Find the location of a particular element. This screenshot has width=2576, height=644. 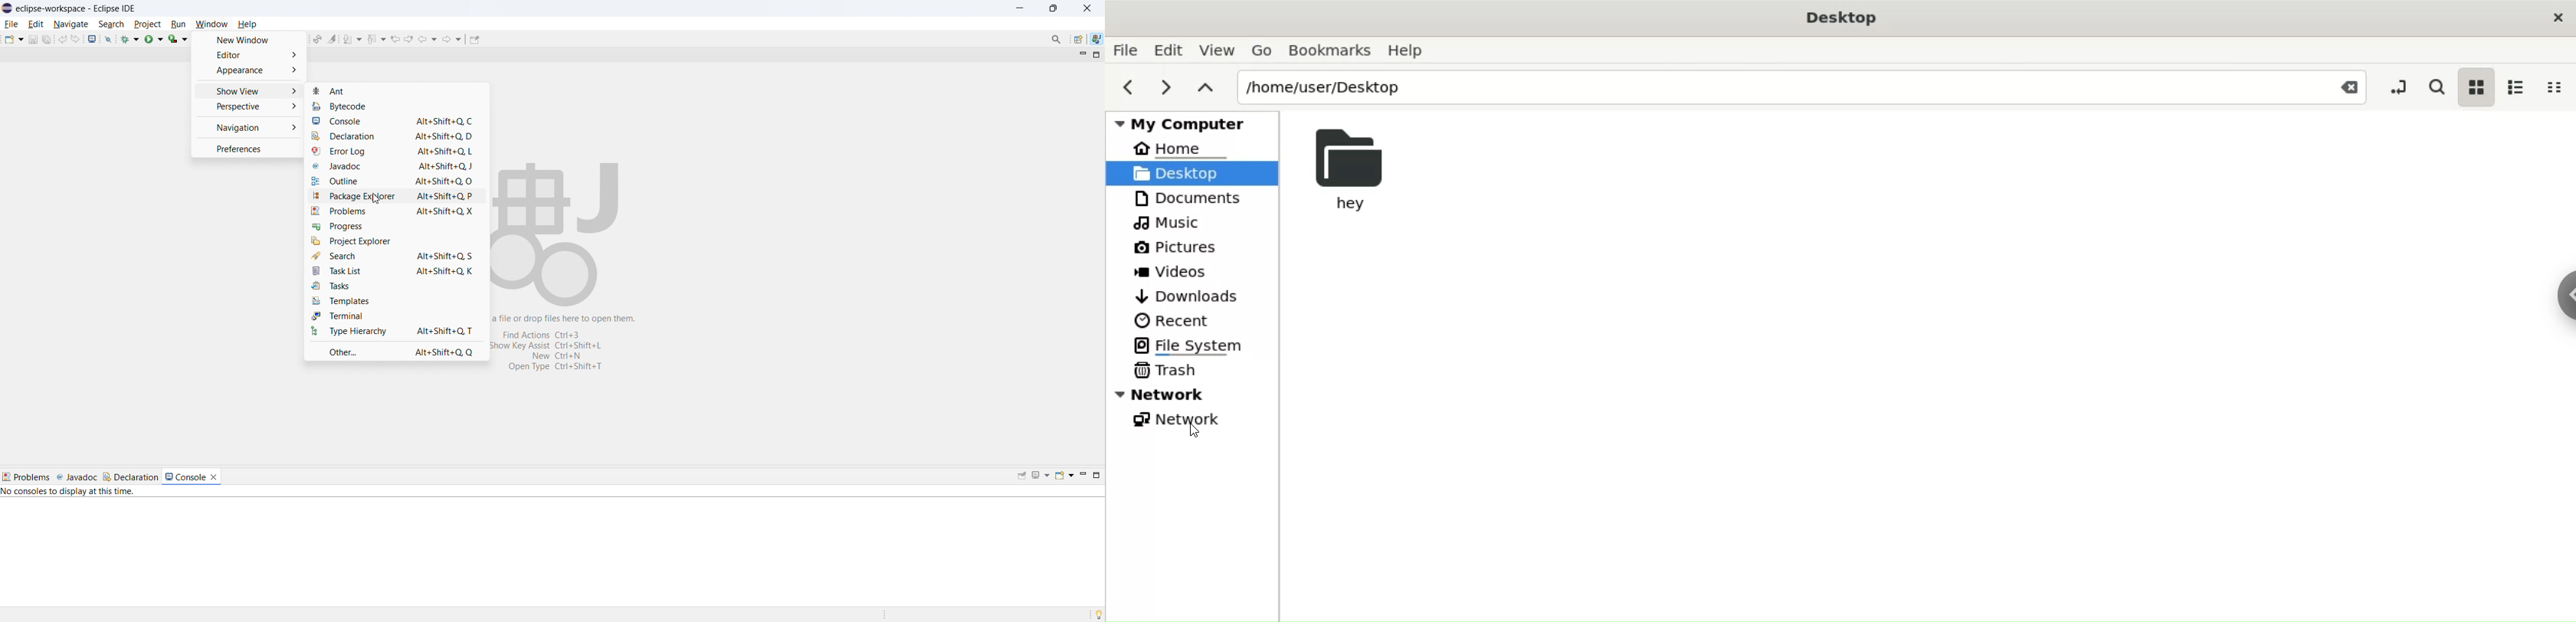

declaration is located at coordinates (394, 136).